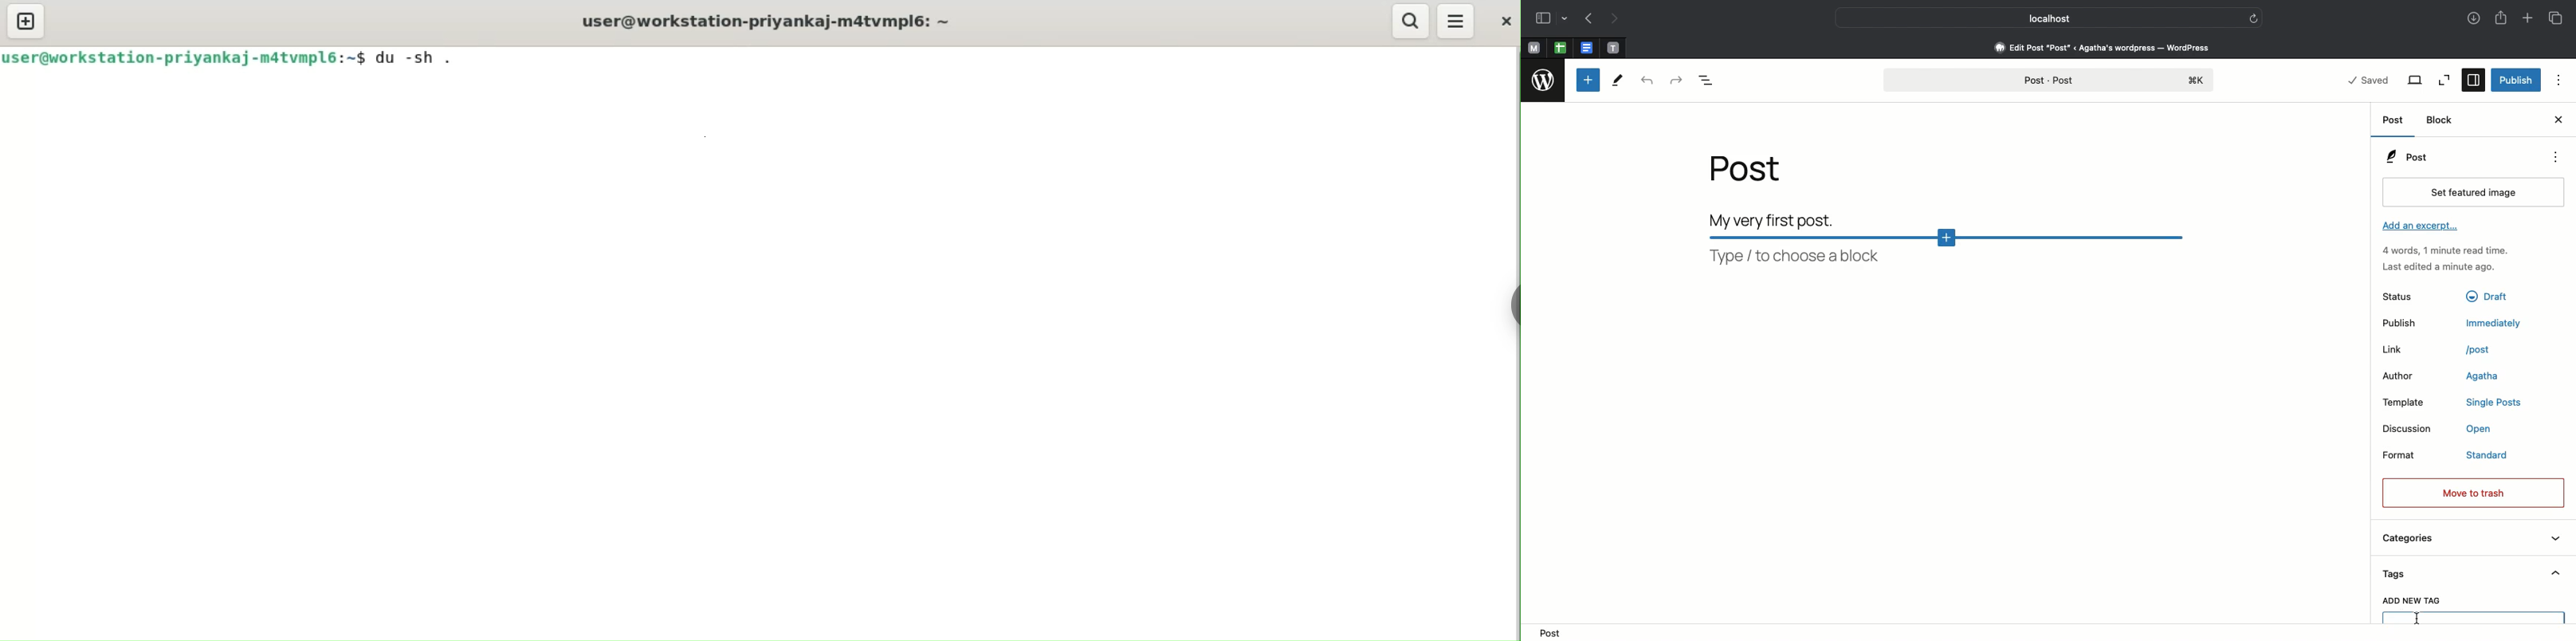 This screenshot has width=2576, height=644. What do you see at coordinates (2472, 17) in the screenshot?
I see `Downloads` at bounding box center [2472, 17].